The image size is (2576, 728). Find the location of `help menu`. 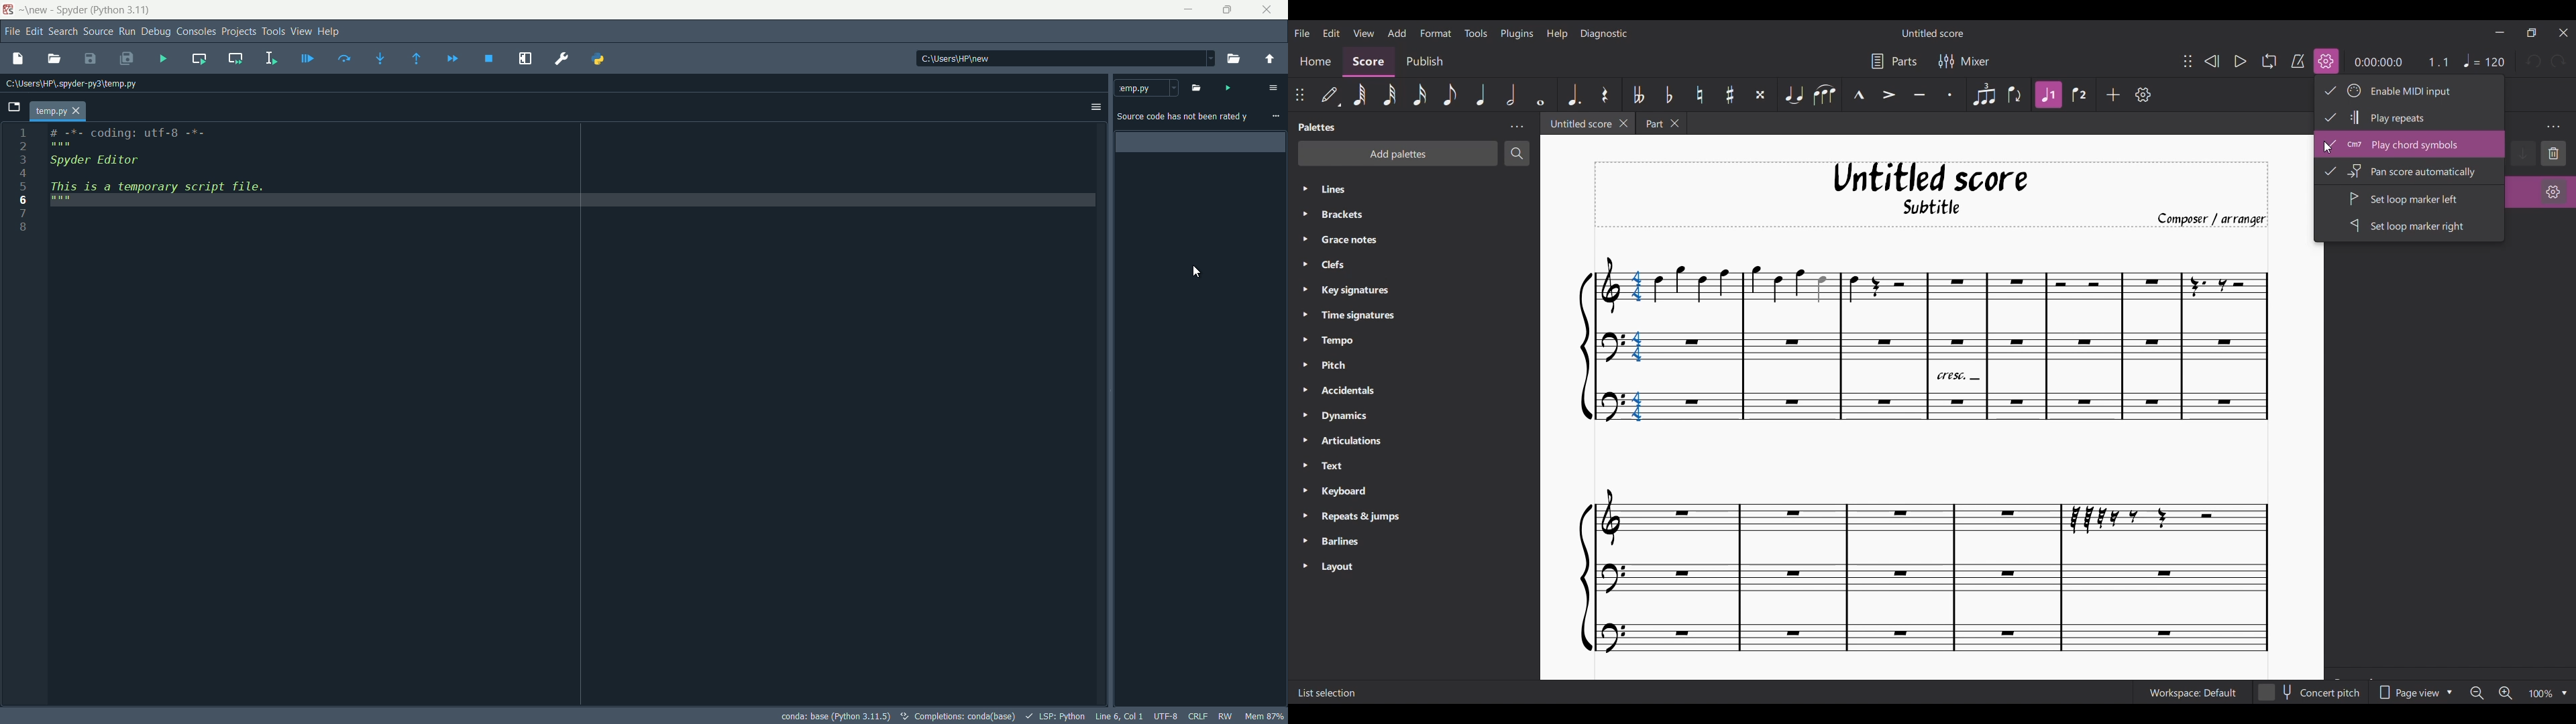

help menu is located at coordinates (329, 32).